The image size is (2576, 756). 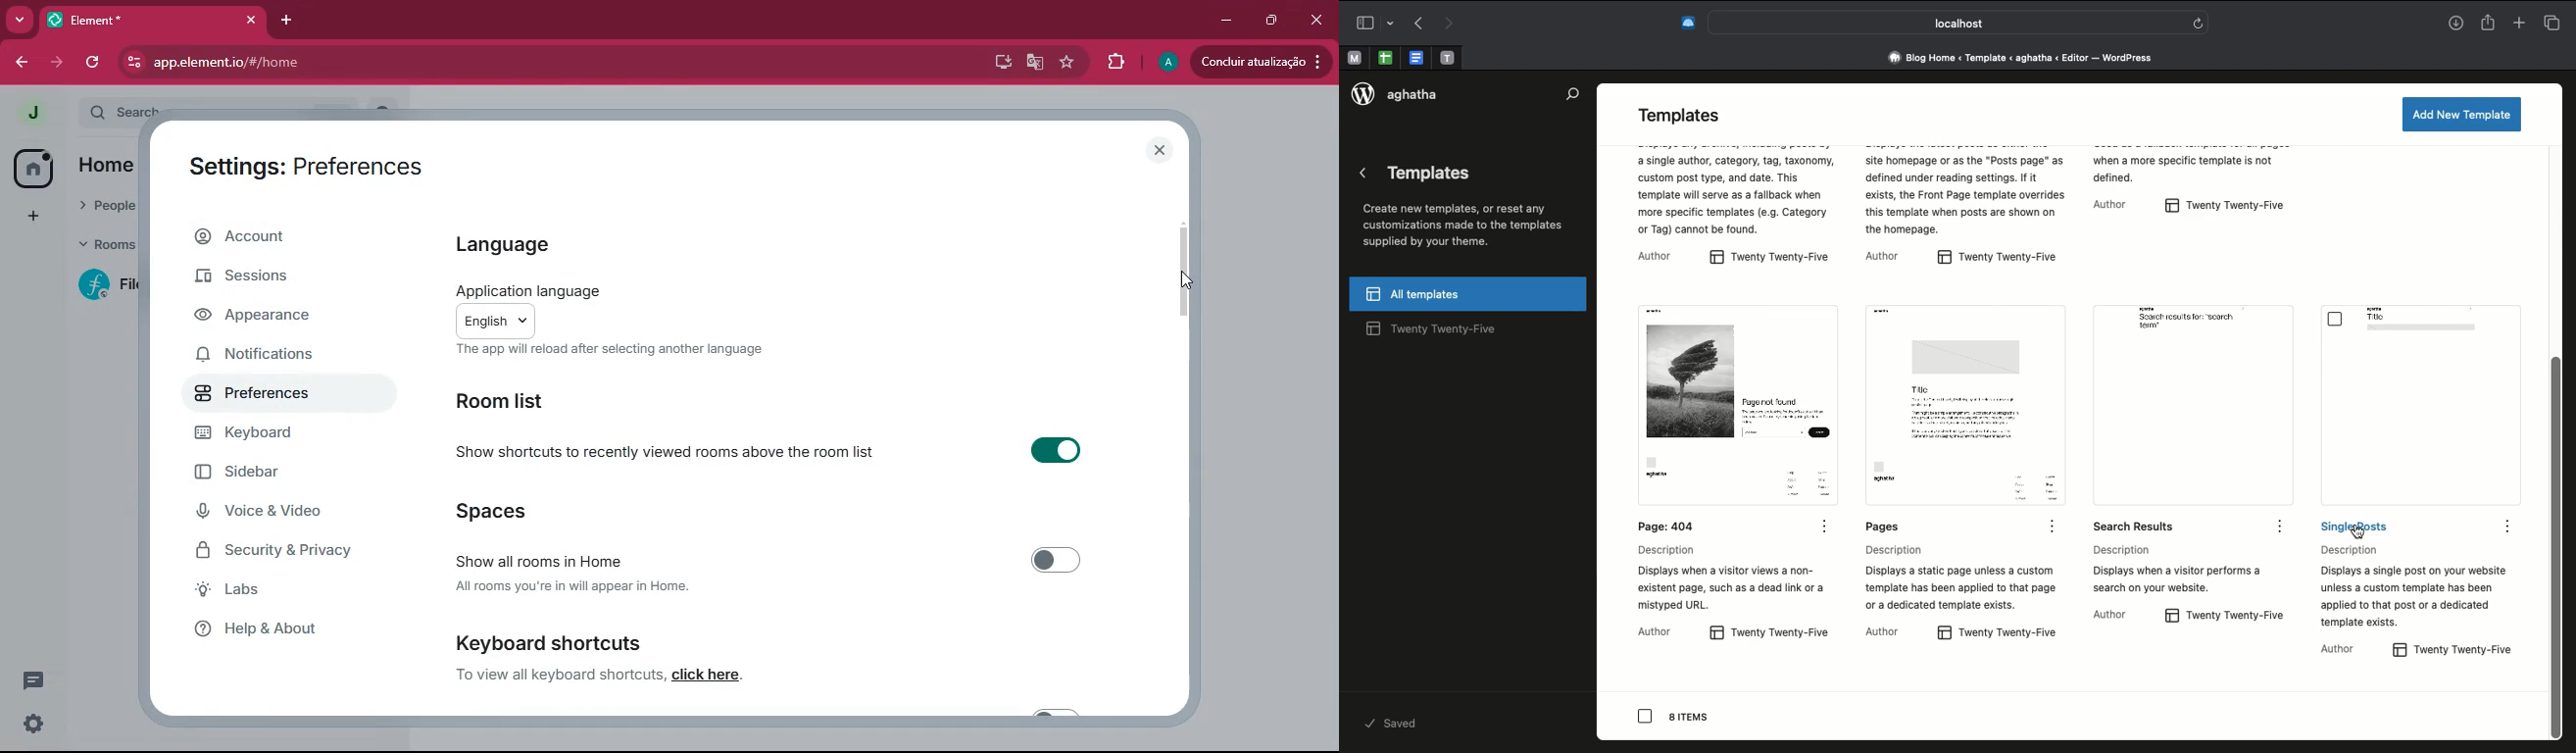 I want to click on scroll bar, so click(x=1184, y=273).